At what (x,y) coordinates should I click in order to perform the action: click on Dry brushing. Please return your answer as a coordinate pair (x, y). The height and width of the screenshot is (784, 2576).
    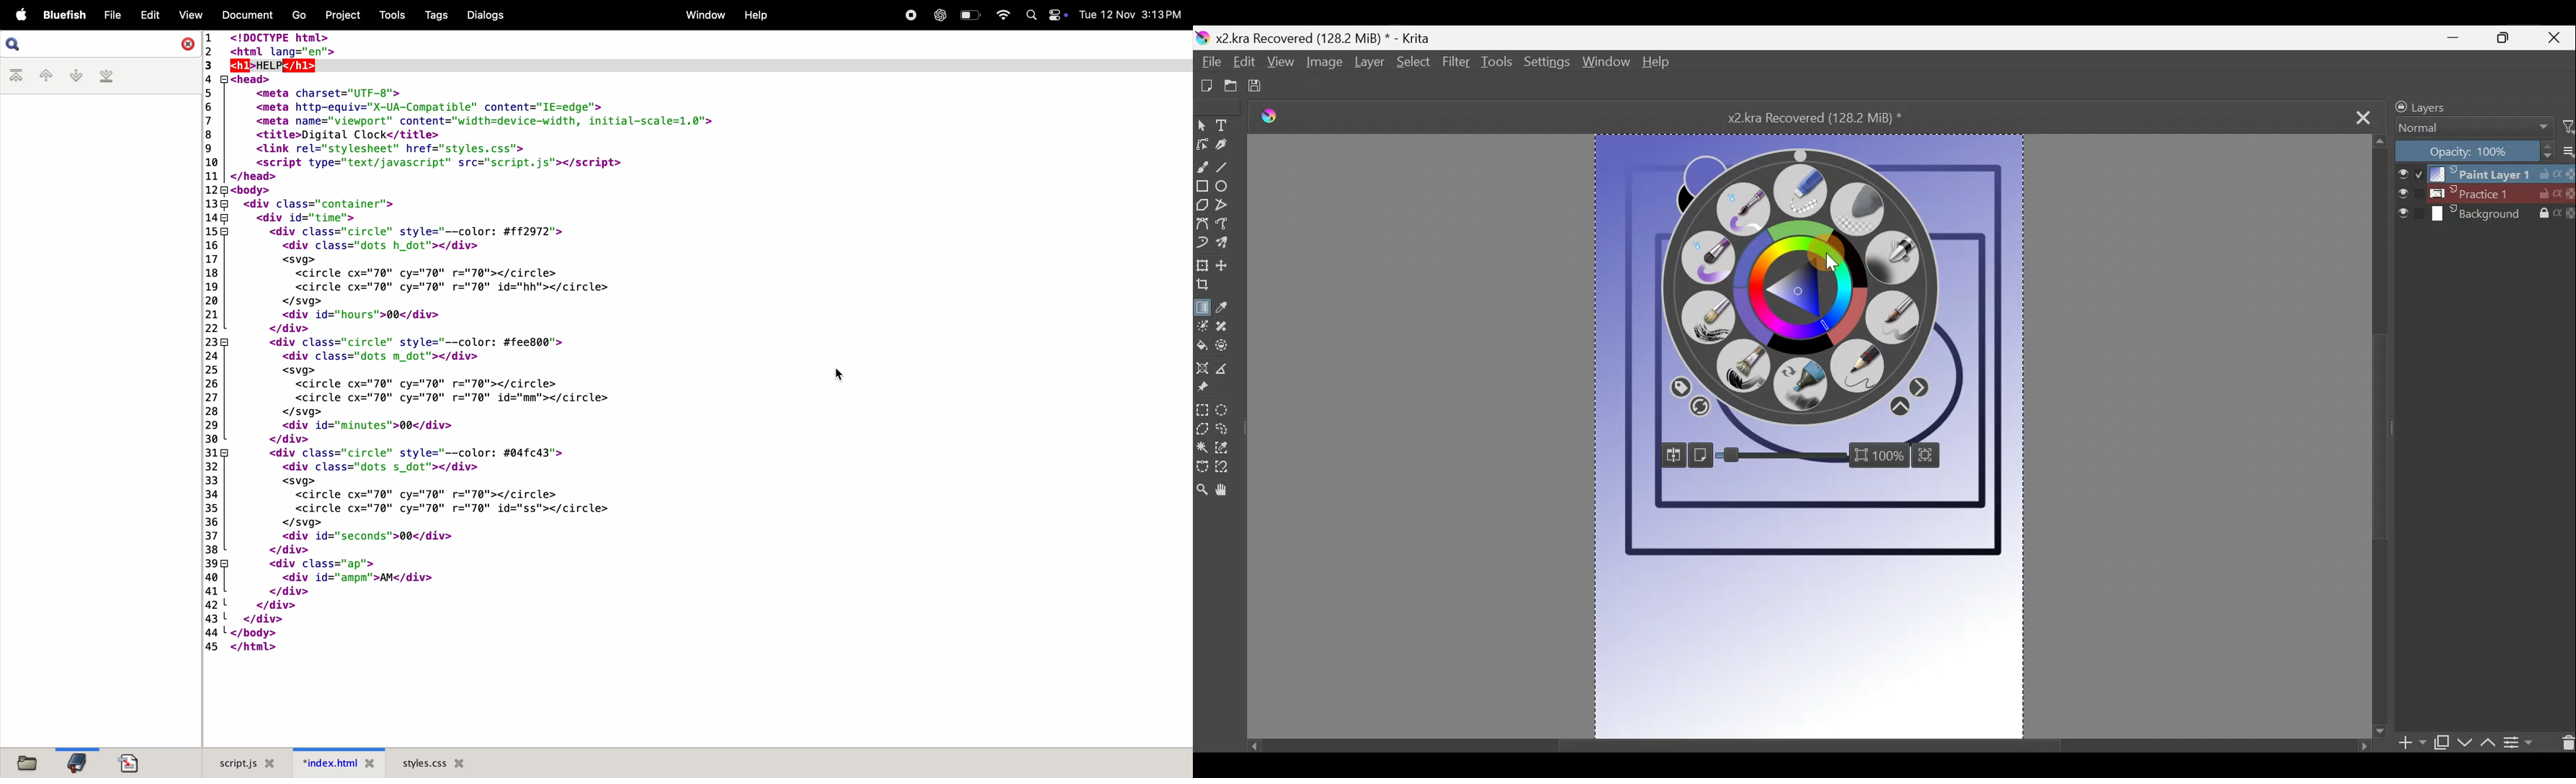
    Looking at the image, I should click on (1706, 317).